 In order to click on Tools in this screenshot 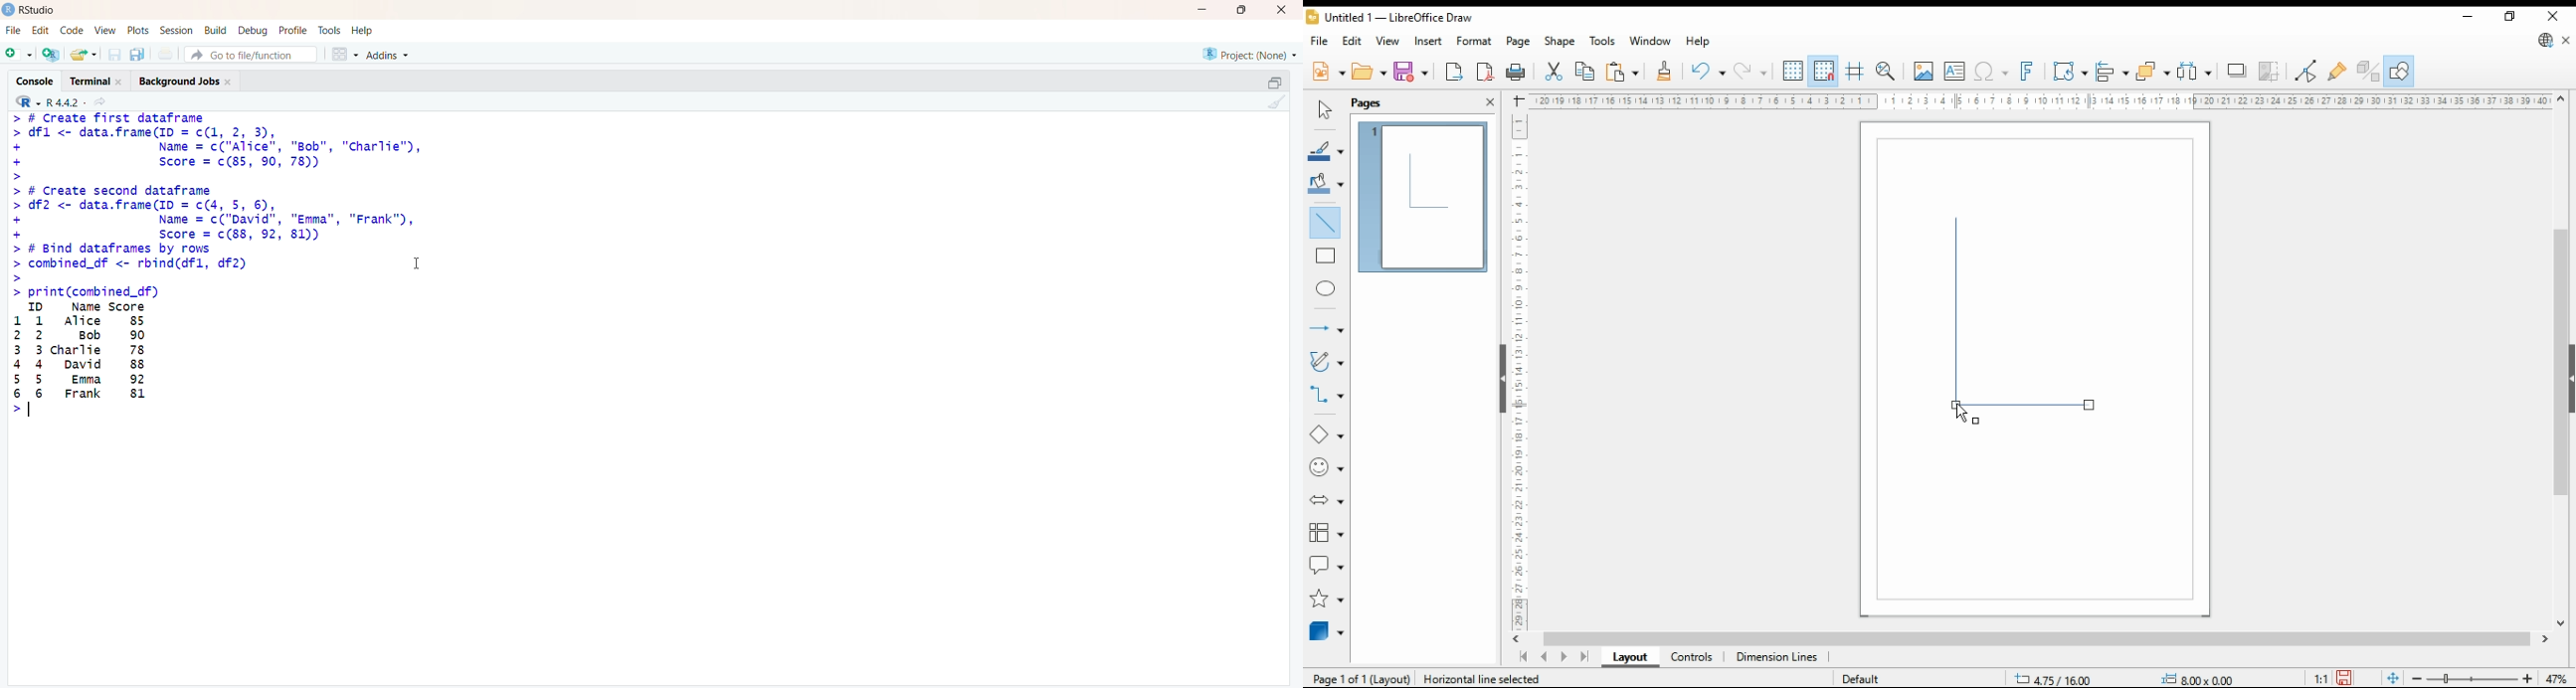, I will do `click(329, 30)`.